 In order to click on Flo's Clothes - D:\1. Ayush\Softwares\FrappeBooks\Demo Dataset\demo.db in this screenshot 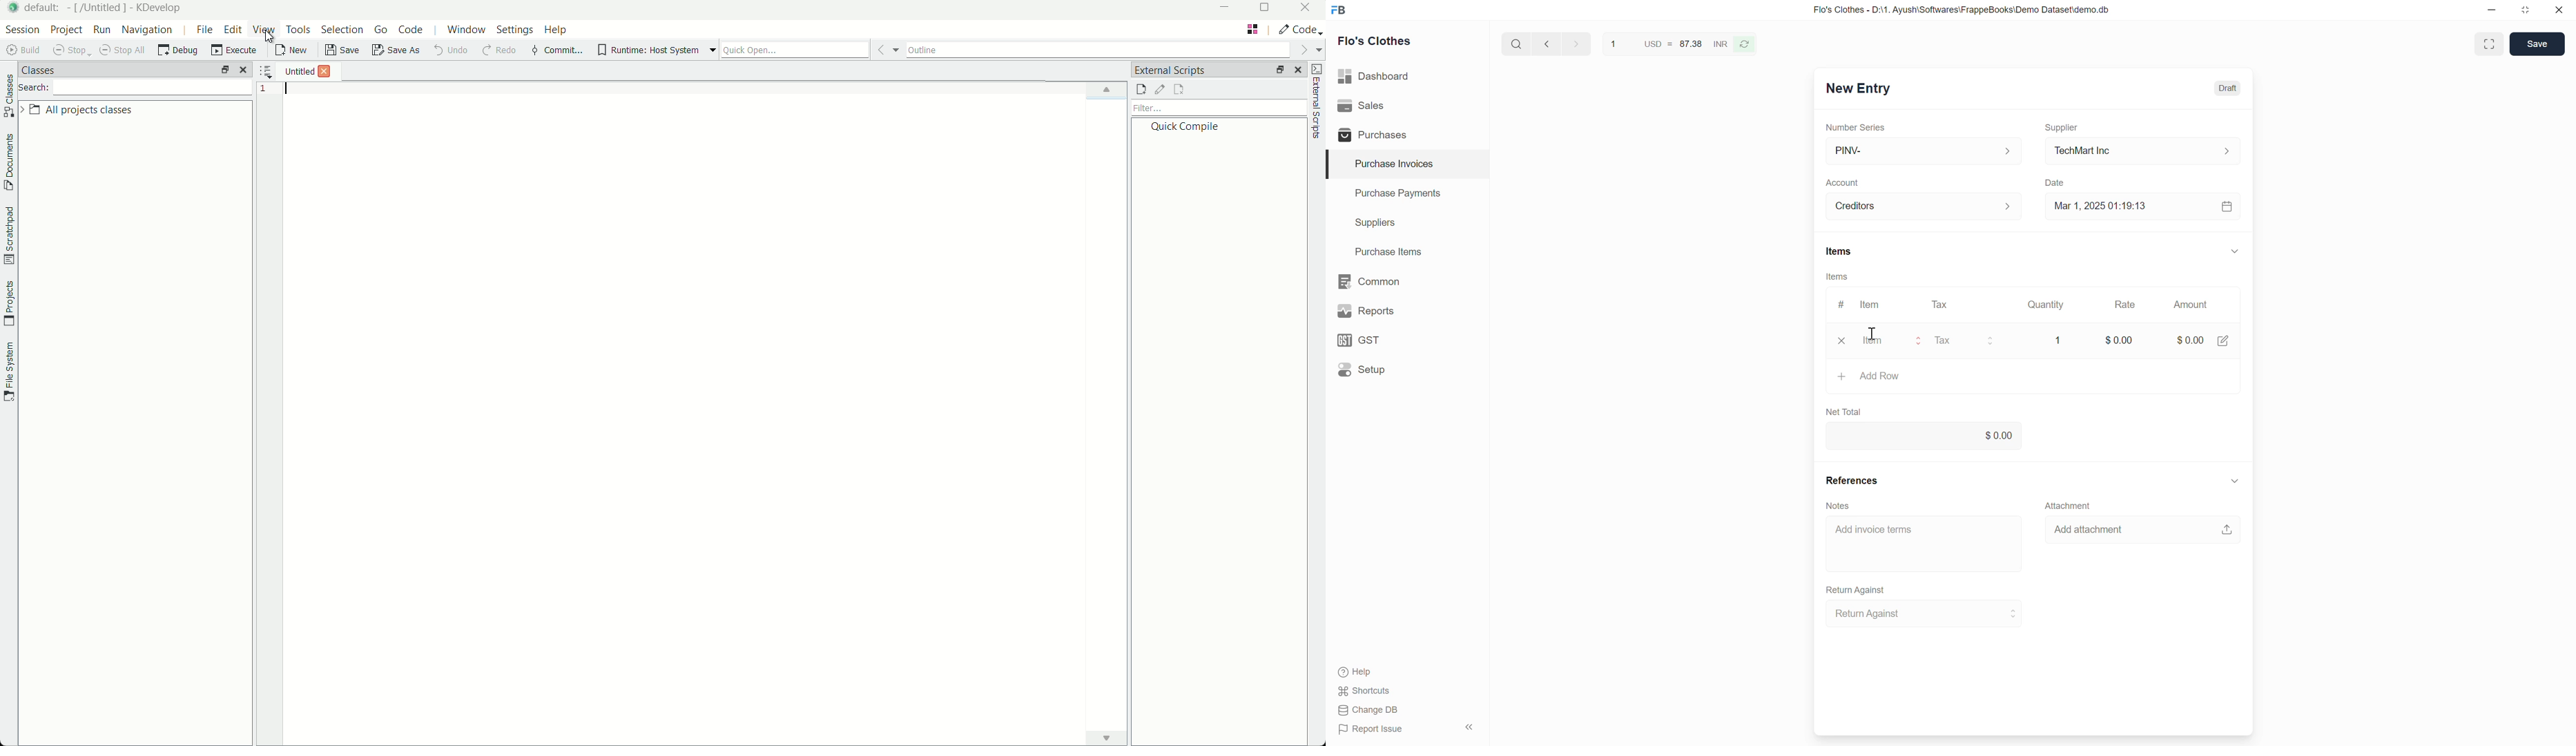, I will do `click(1960, 10)`.